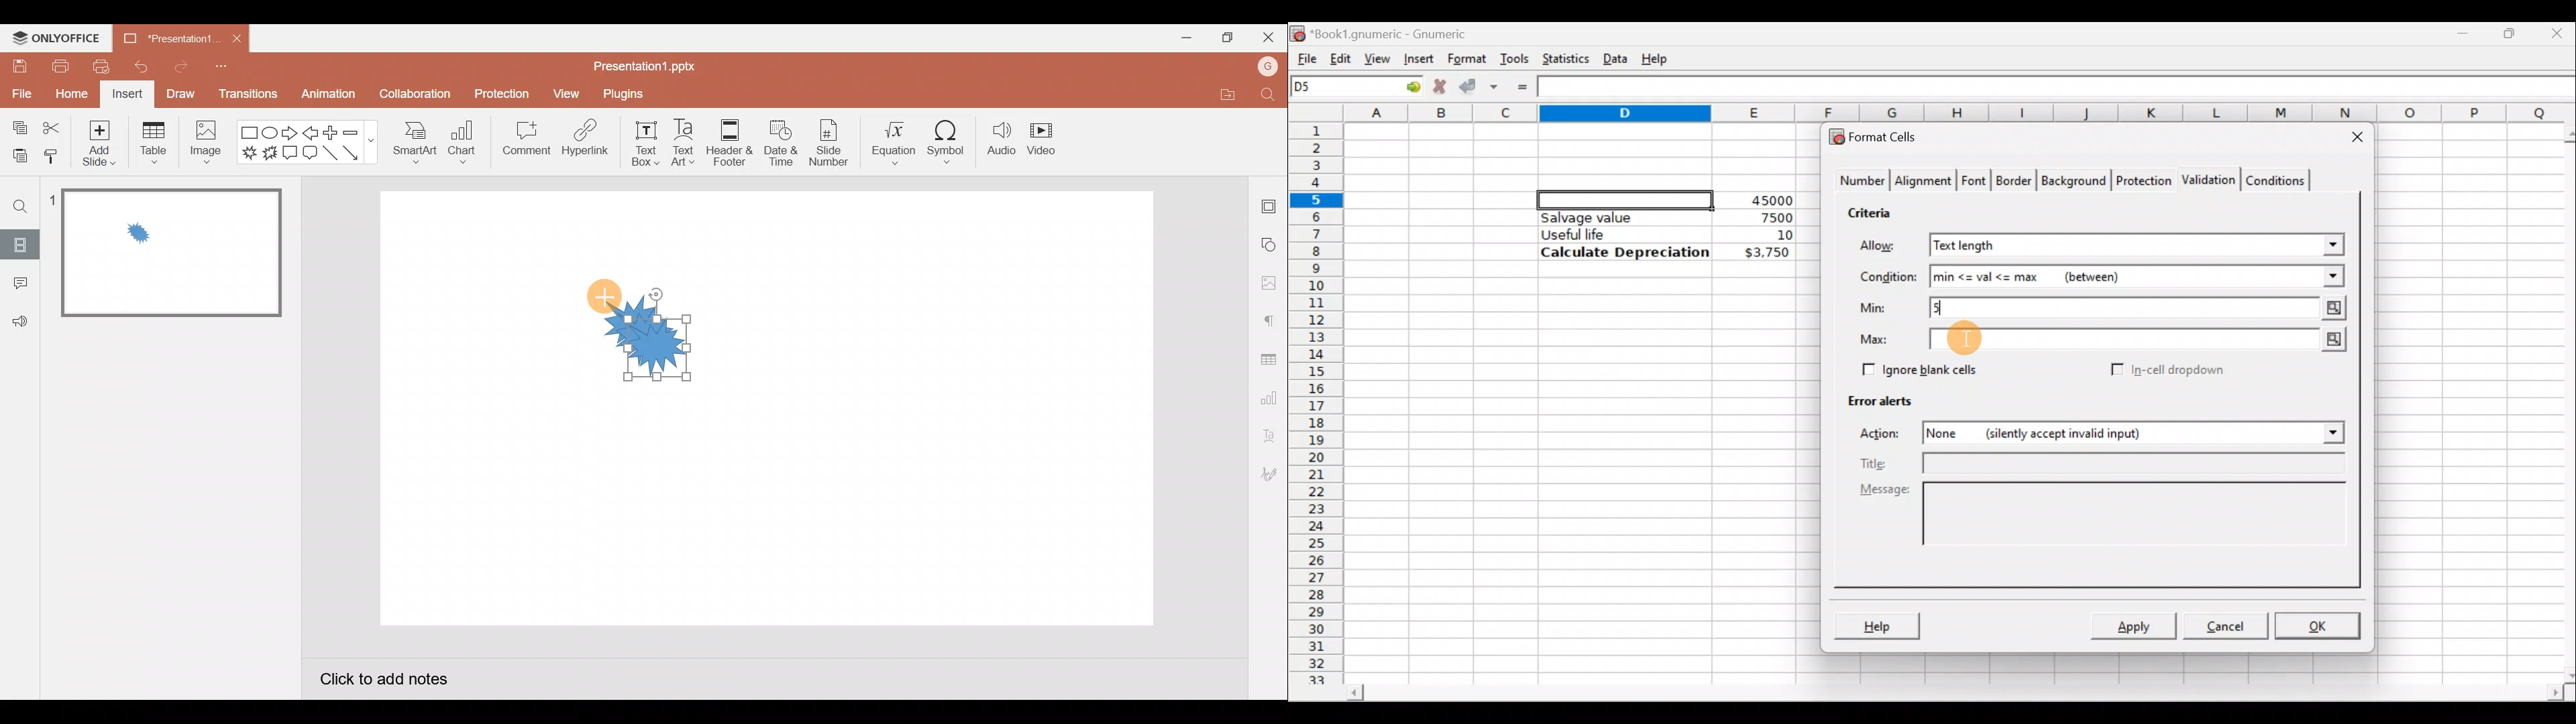  I want to click on Undo, so click(140, 64).